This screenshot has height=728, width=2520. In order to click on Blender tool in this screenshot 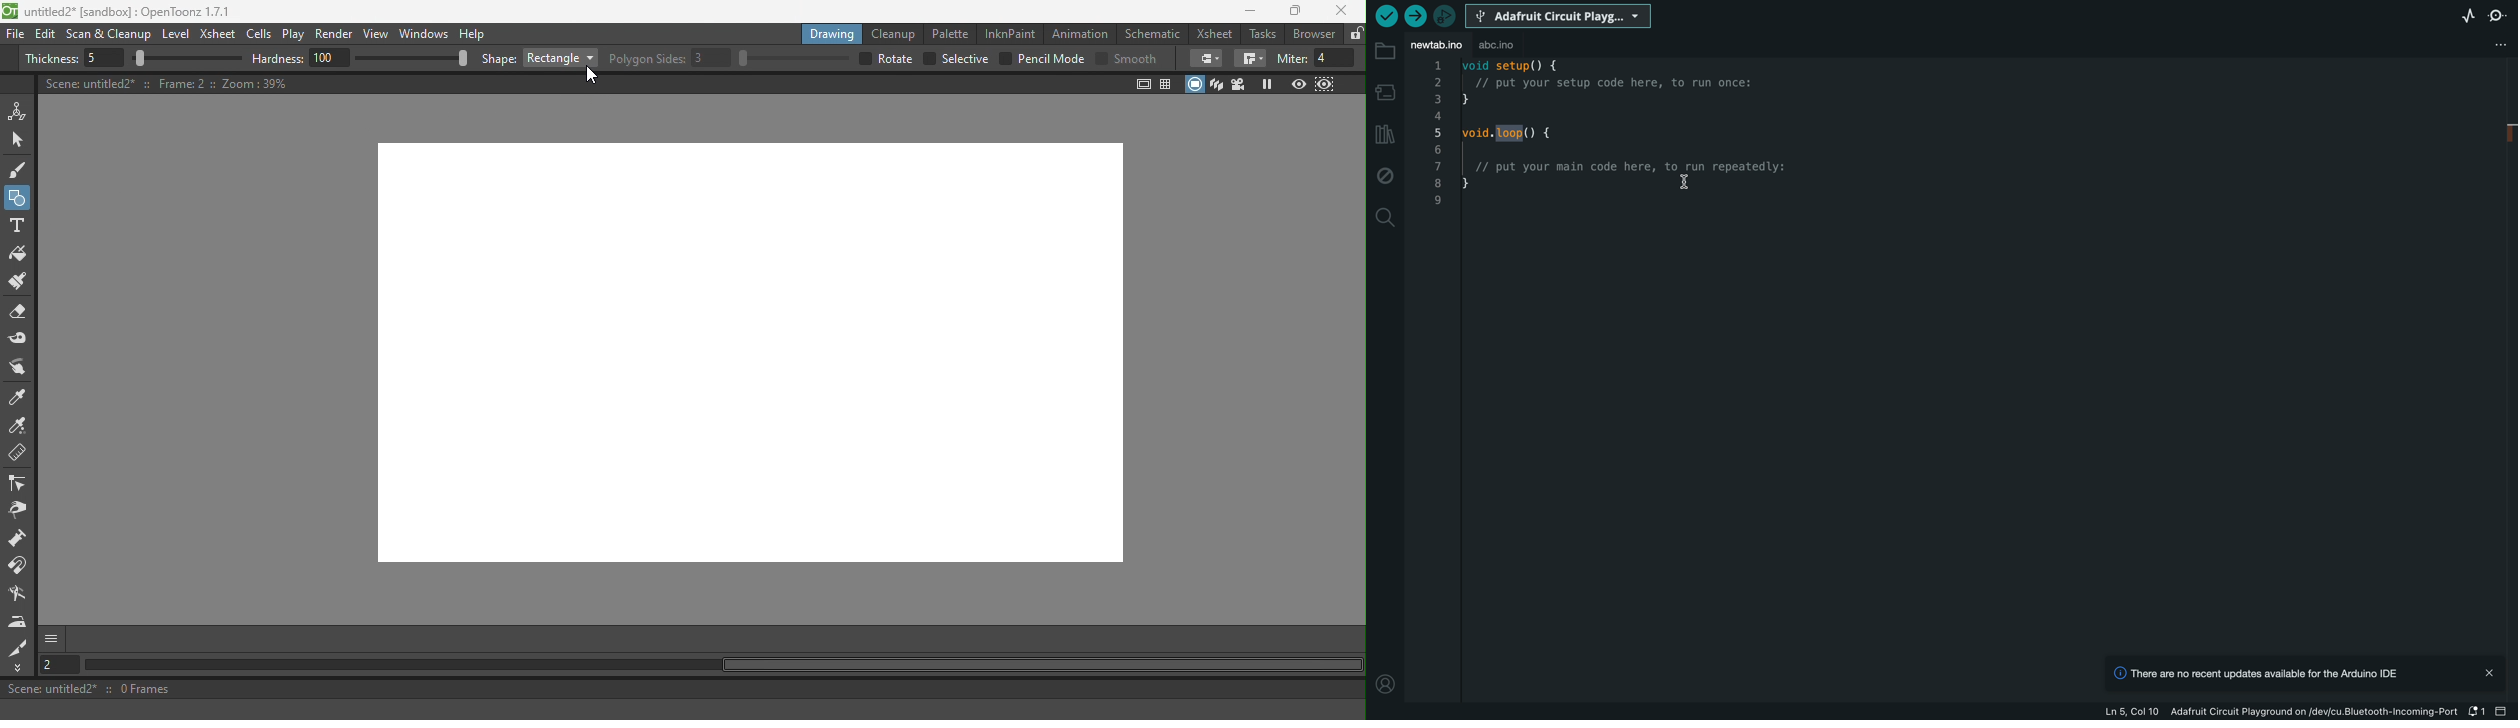, I will do `click(21, 596)`.